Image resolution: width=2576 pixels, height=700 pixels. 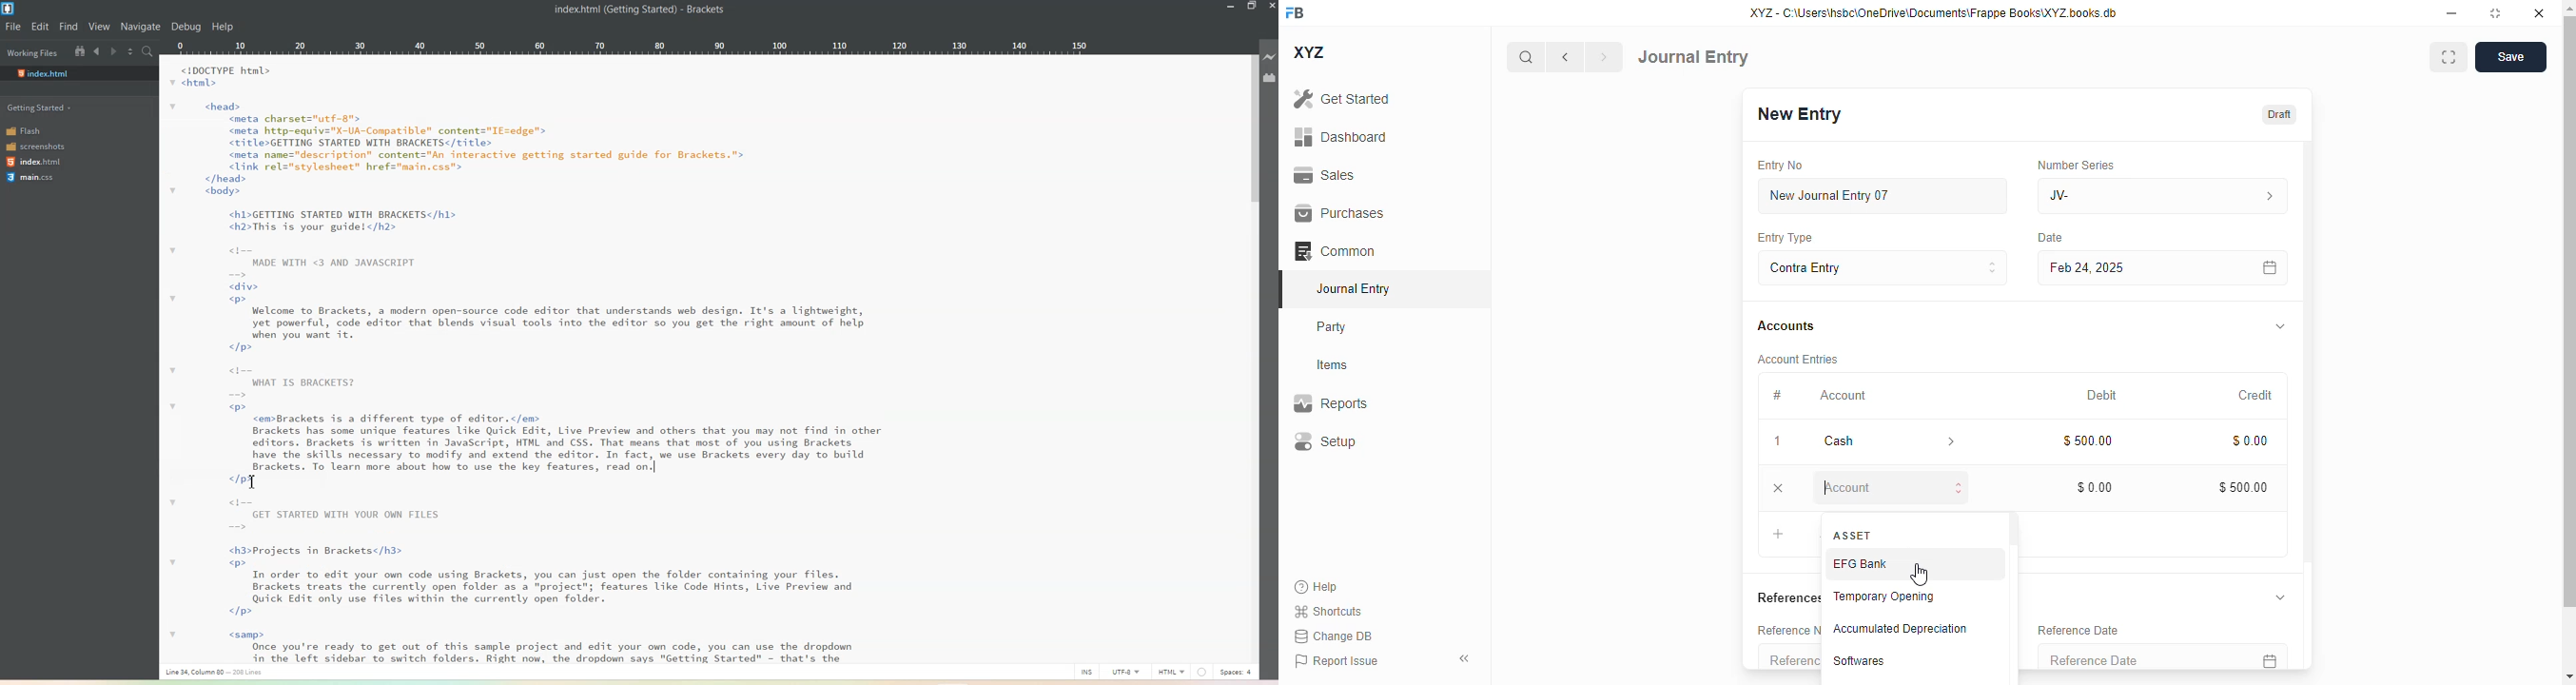 What do you see at coordinates (98, 51) in the screenshot?
I see `Navigate Backward` at bounding box center [98, 51].